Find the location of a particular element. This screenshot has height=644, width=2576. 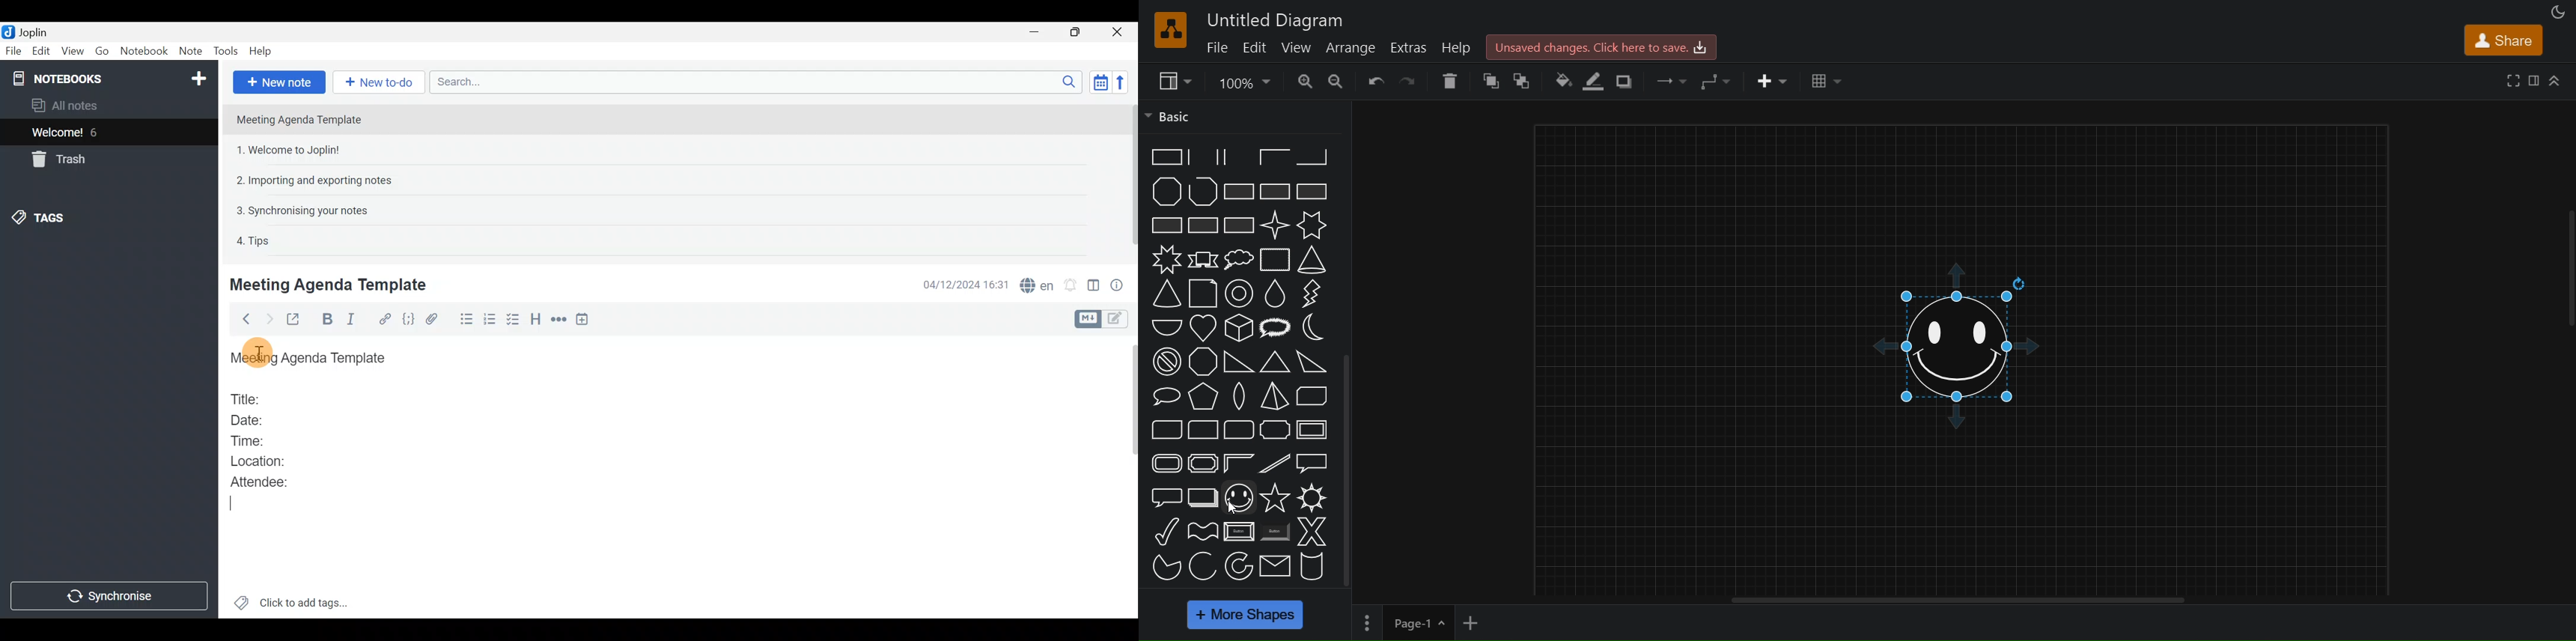

Italic is located at coordinates (355, 319).